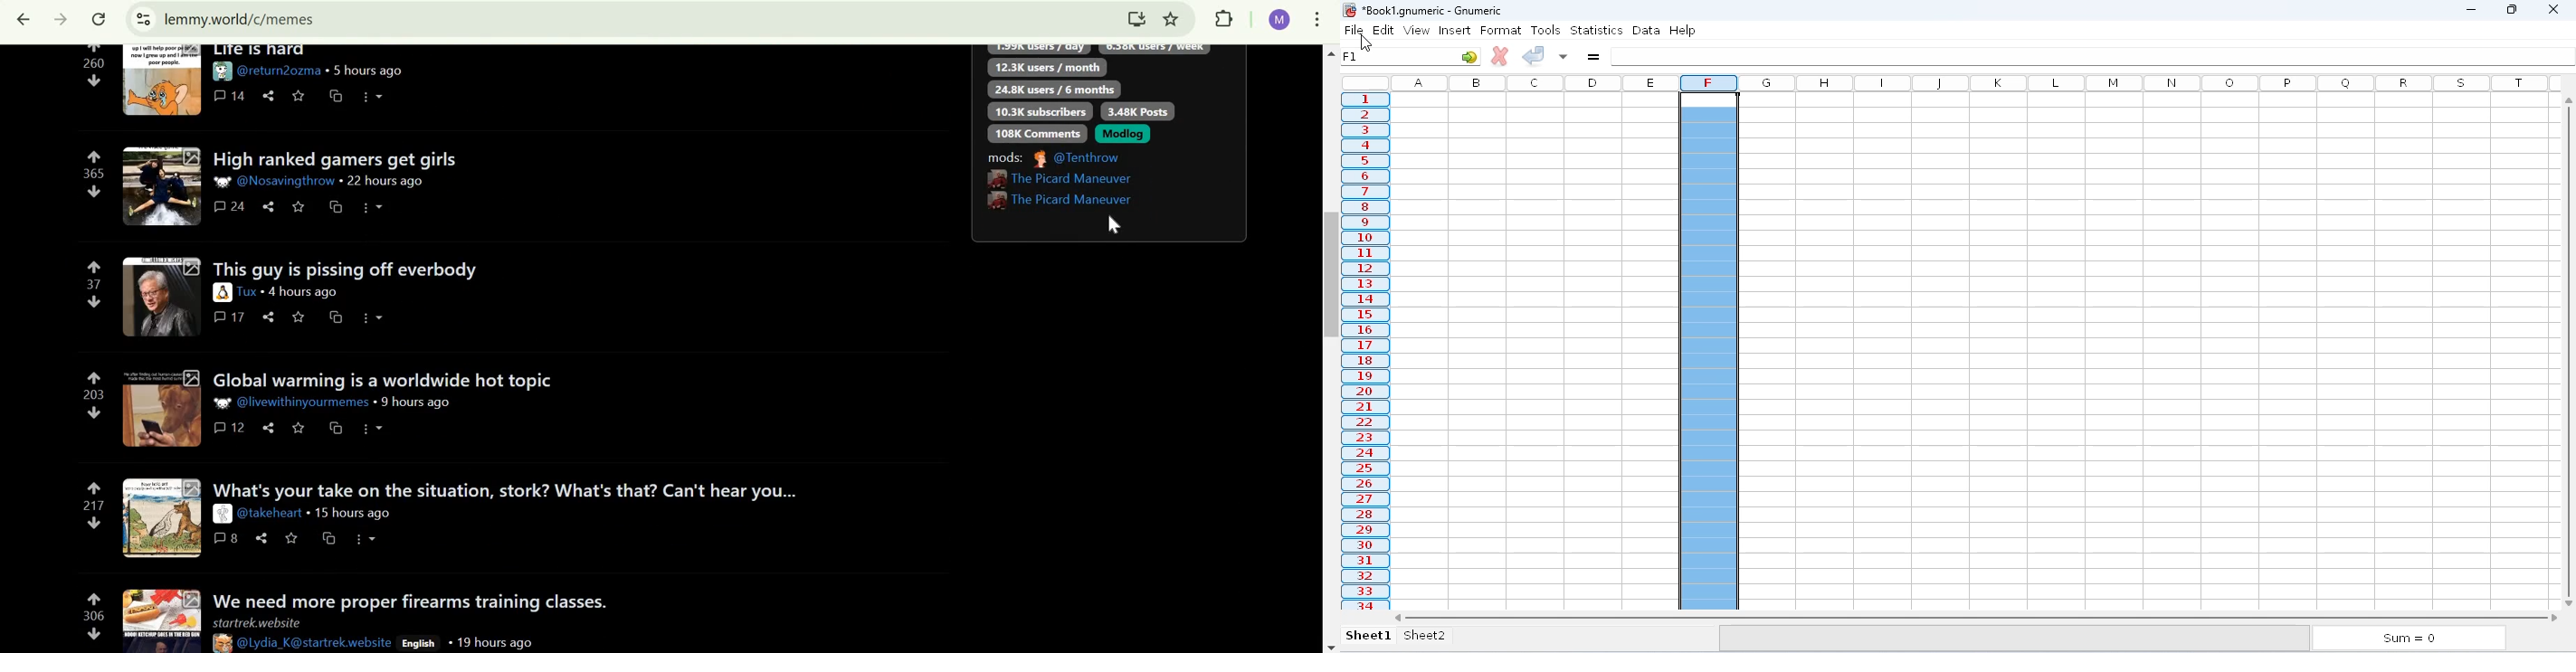 The width and height of the screenshot is (2576, 672). Describe the element at coordinates (1499, 56) in the screenshot. I see `cancel change` at that location.